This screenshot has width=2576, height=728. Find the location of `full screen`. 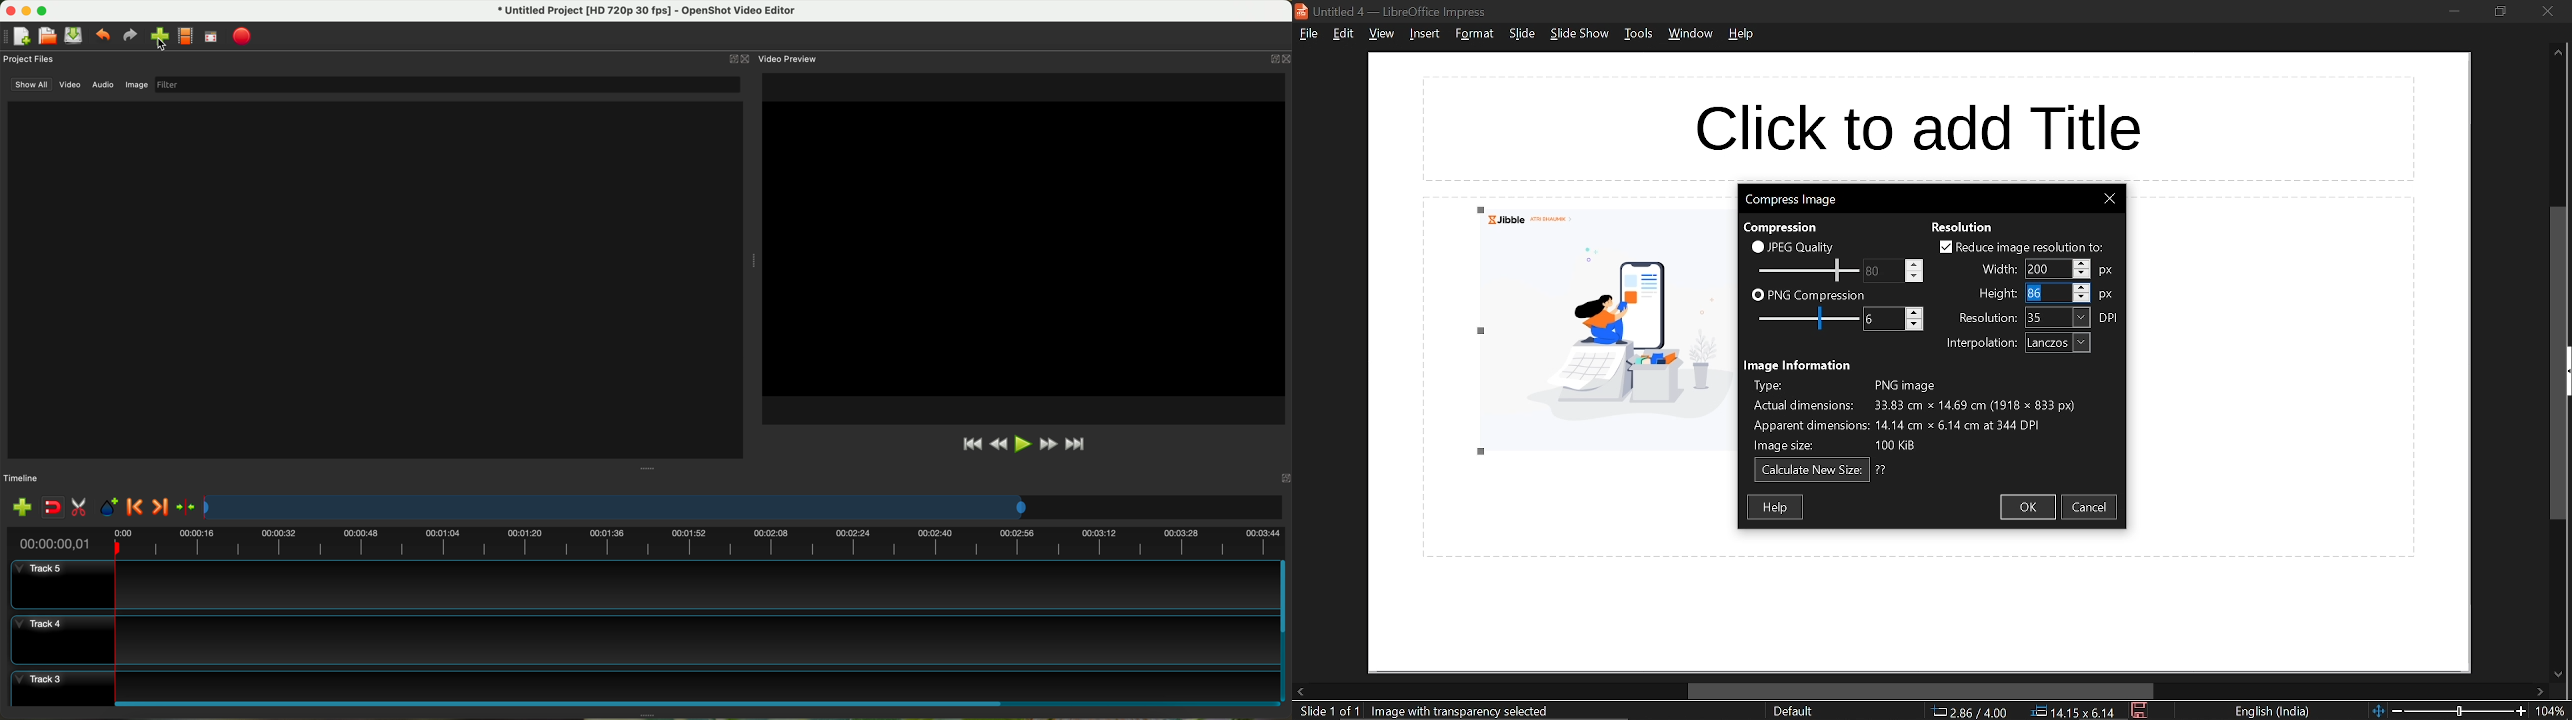

full screen is located at coordinates (210, 37).